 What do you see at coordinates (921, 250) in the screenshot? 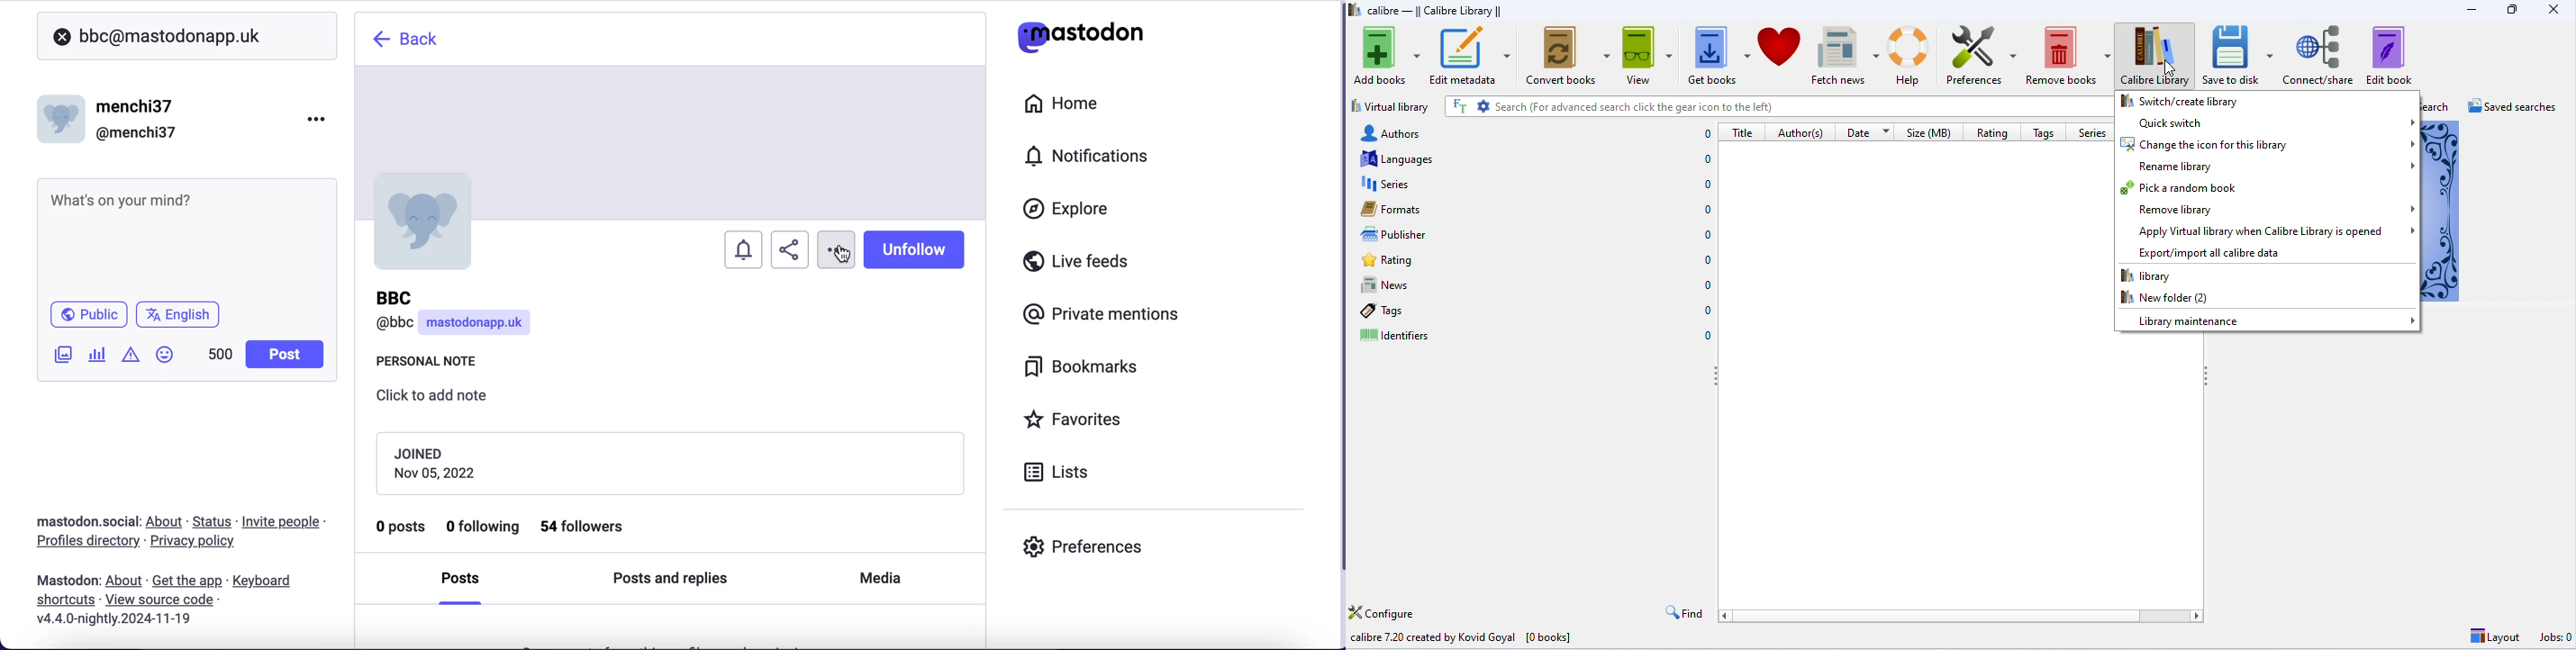
I see `unfollow` at bounding box center [921, 250].